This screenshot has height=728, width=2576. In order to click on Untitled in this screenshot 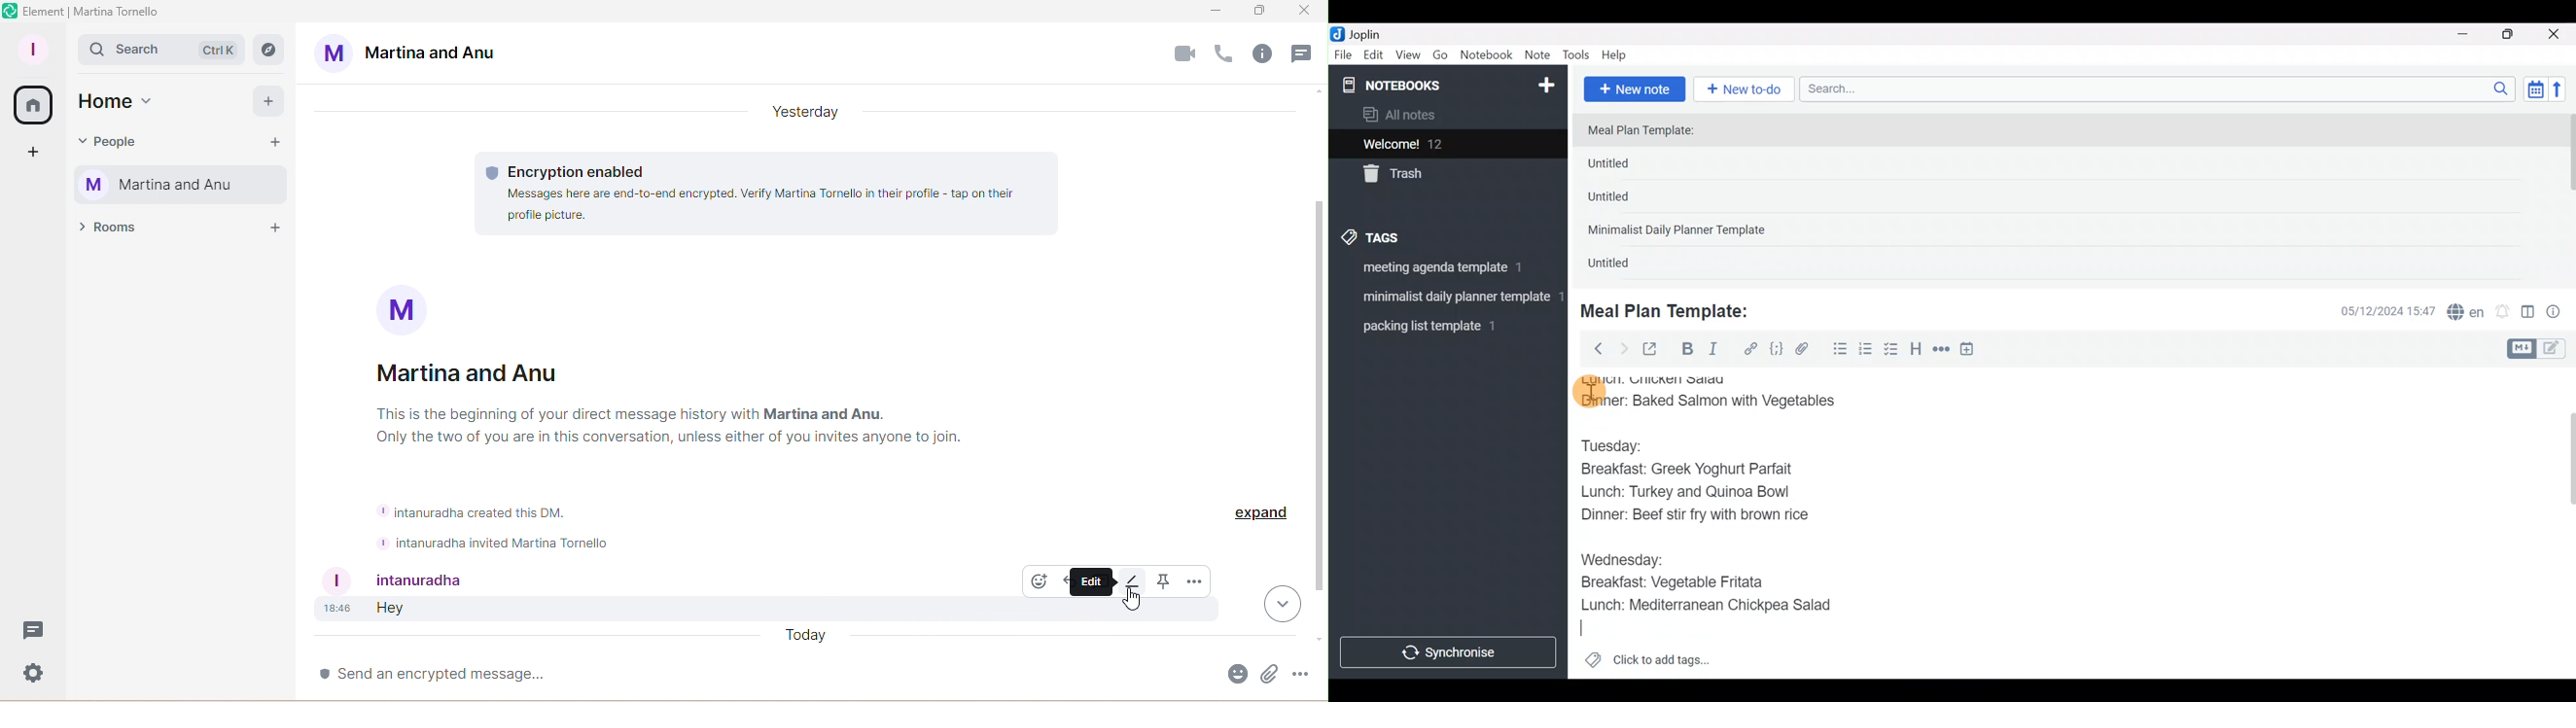, I will do `click(1630, 166)`.